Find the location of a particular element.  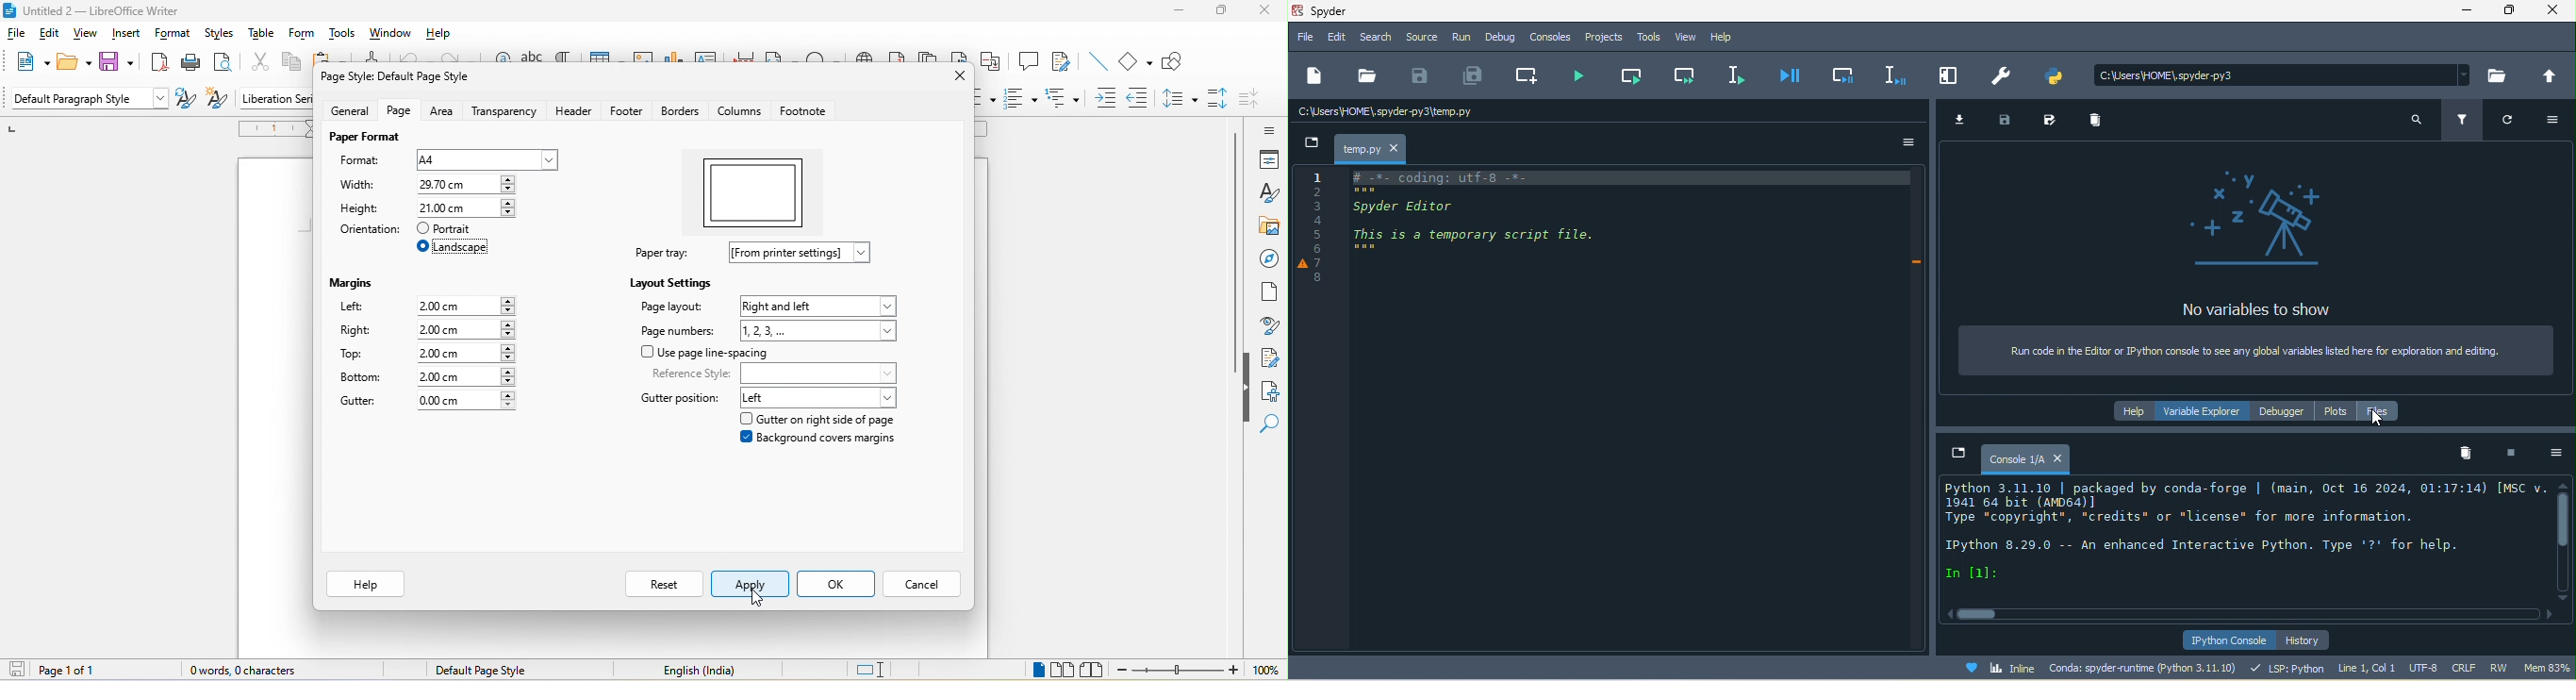

from printer settings is located at coordinates (801, 255).